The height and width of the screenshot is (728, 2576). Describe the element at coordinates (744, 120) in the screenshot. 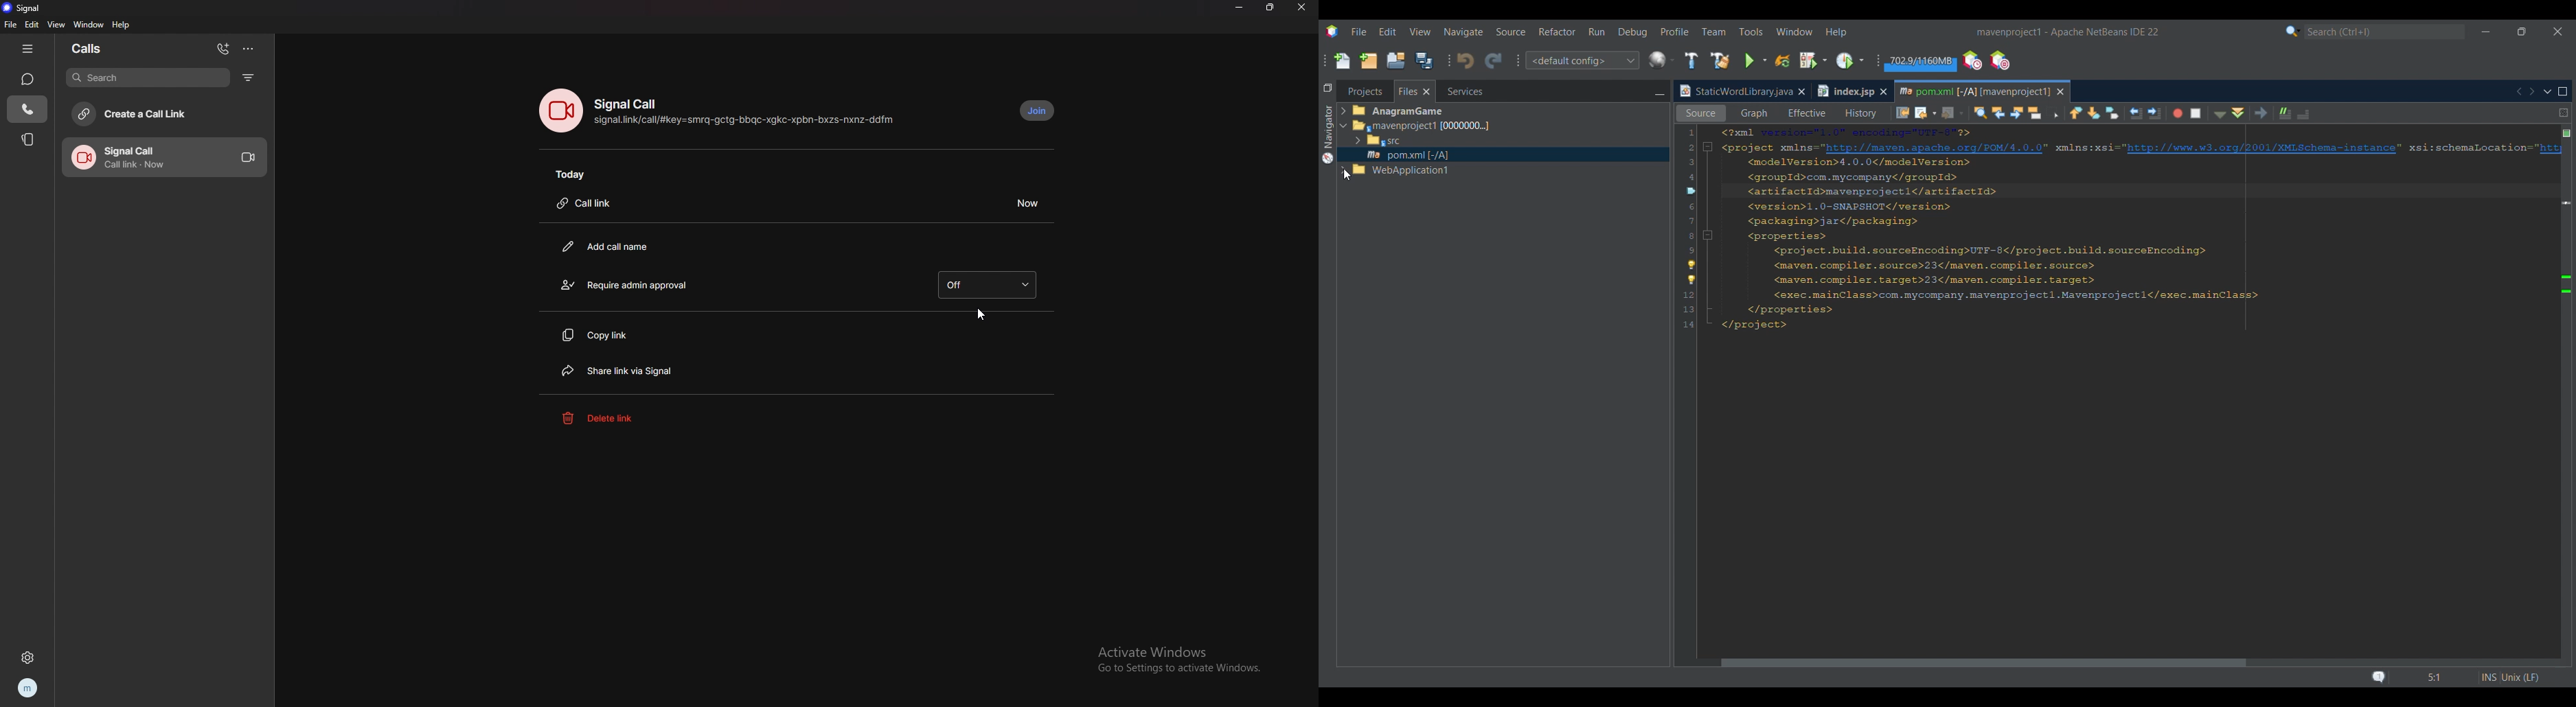

I see `call link` at that location.